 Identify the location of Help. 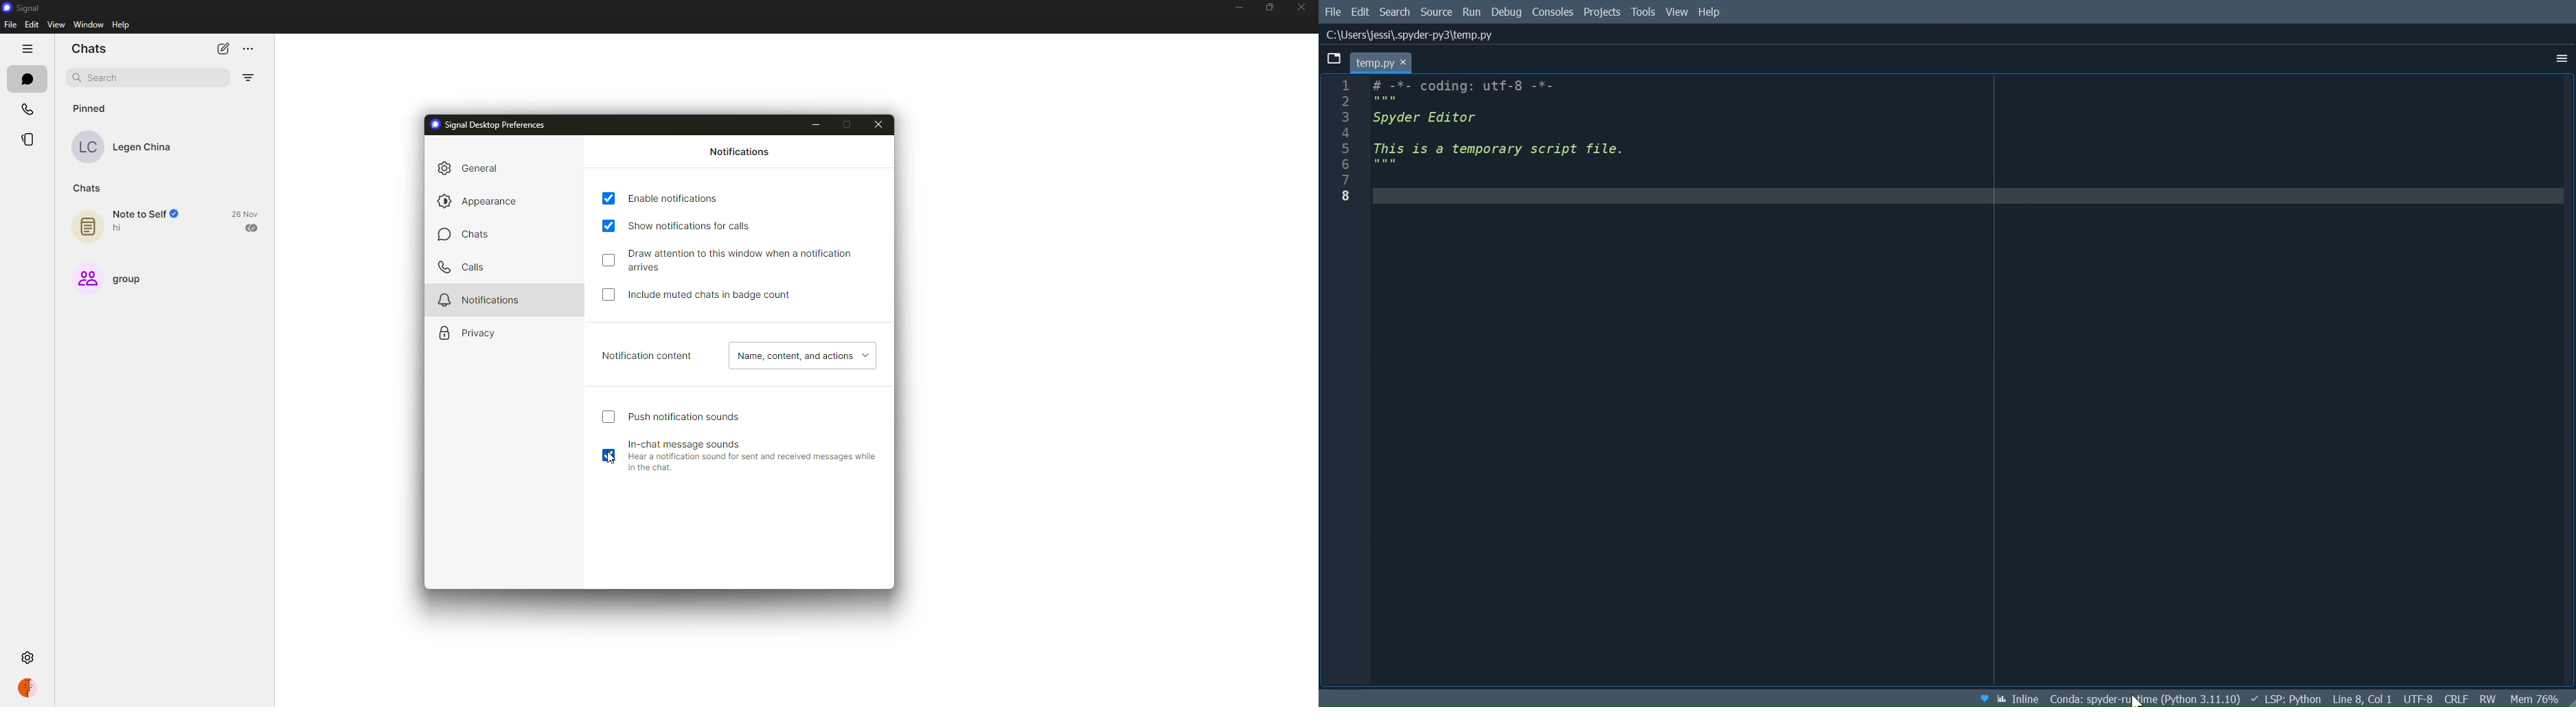
(1712, 11).